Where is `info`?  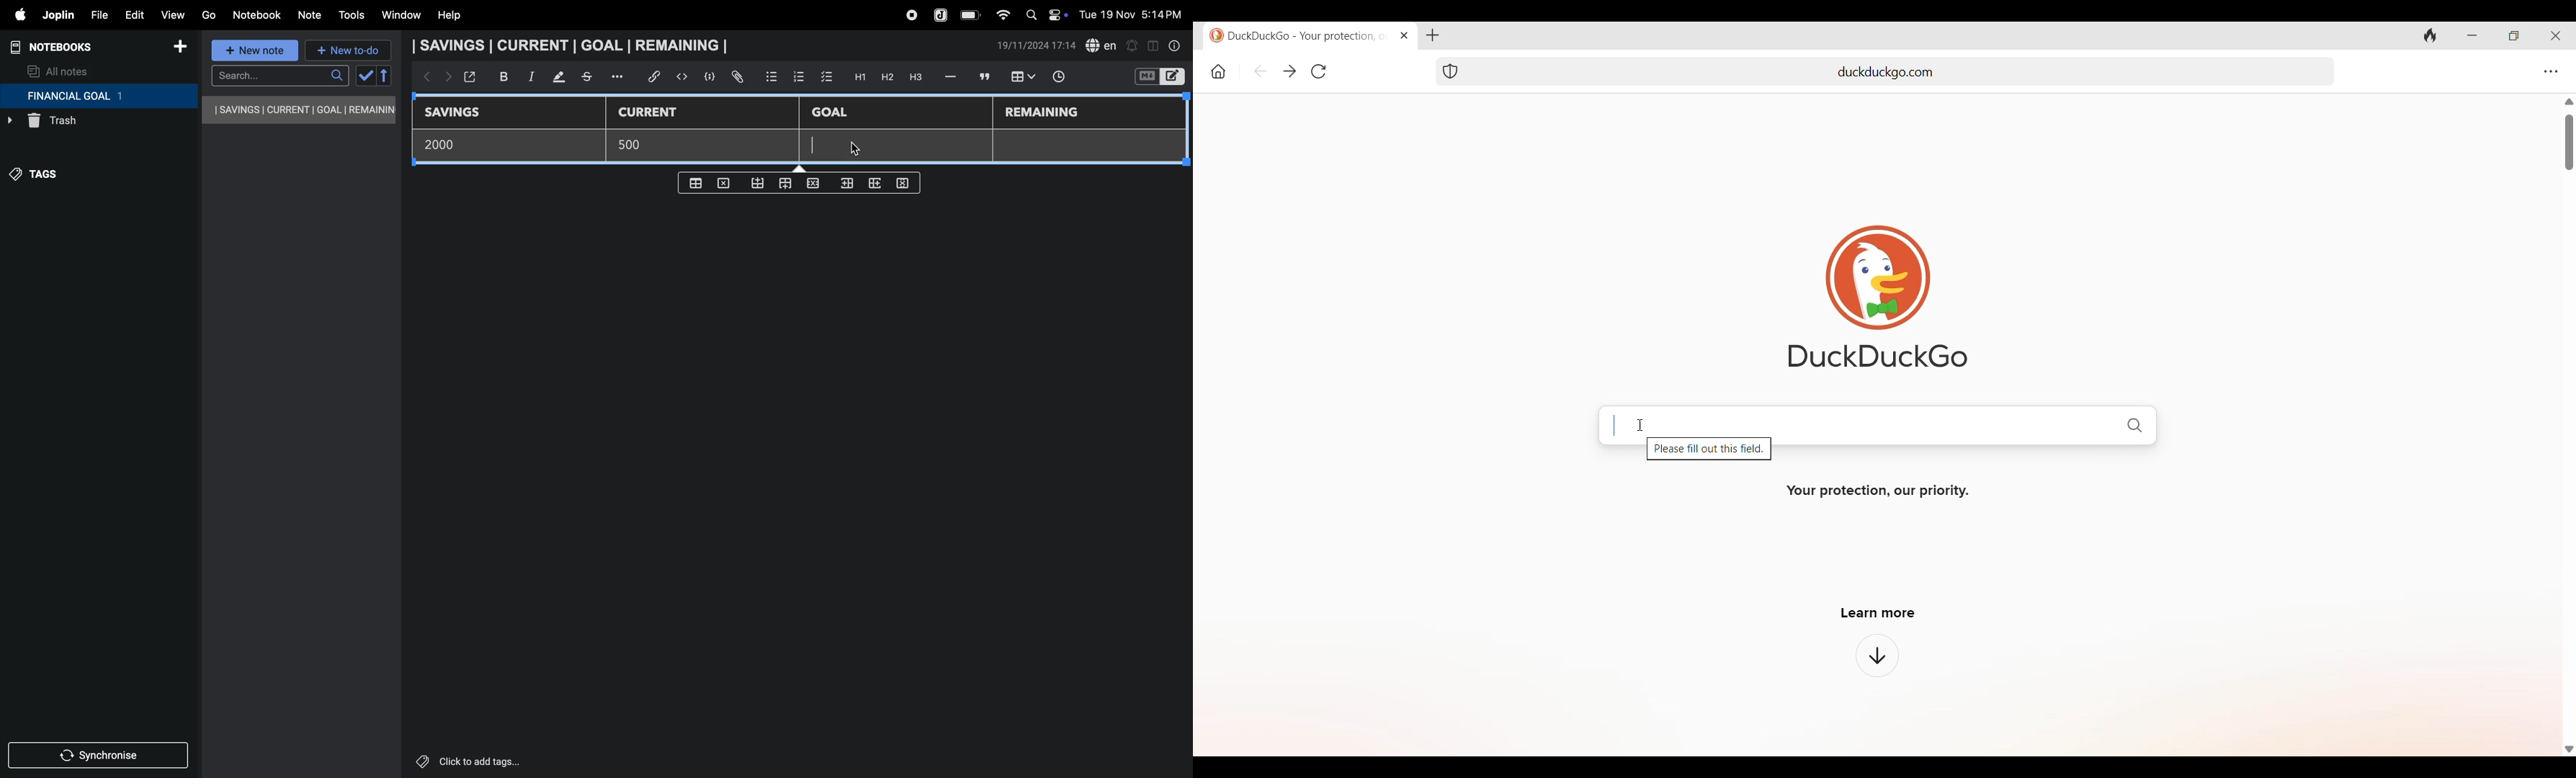 info is located at coordinates (1176, 46).